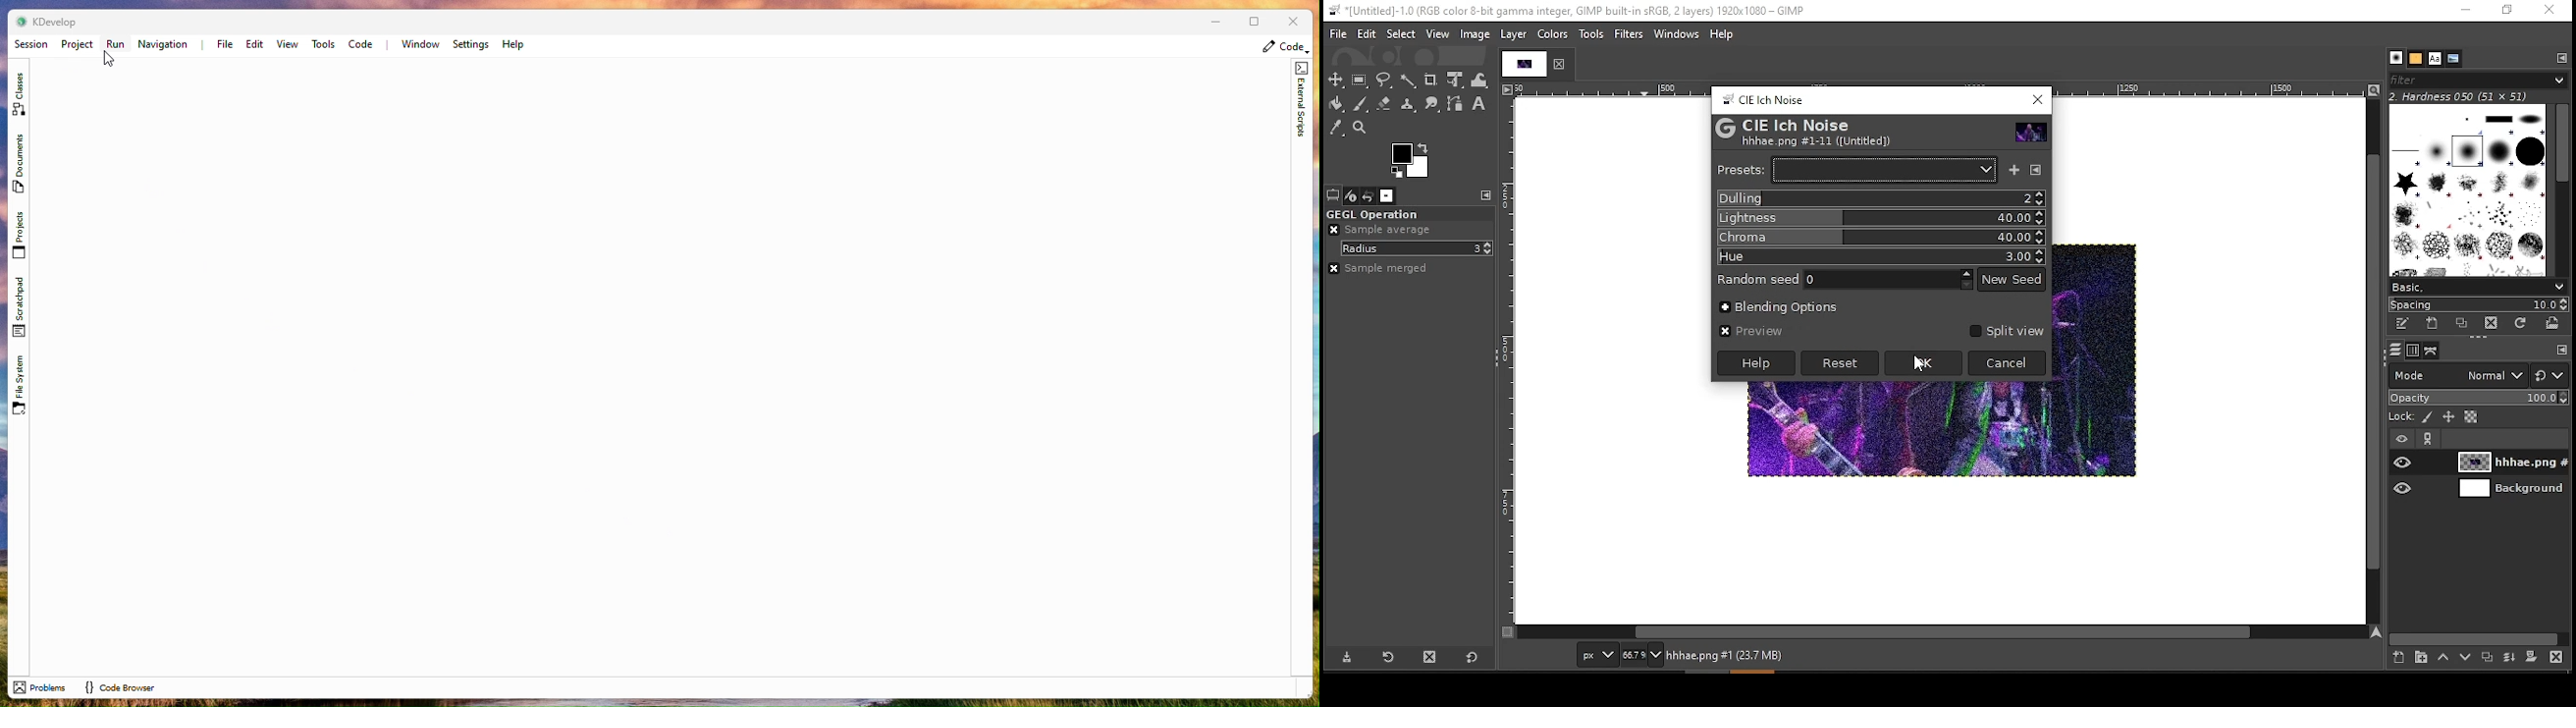 The width and height of the screenshot is (2576, 728). Describe the element at coordinates (2446, 658) in the screenshot. I see `move layer on step up` at that location.